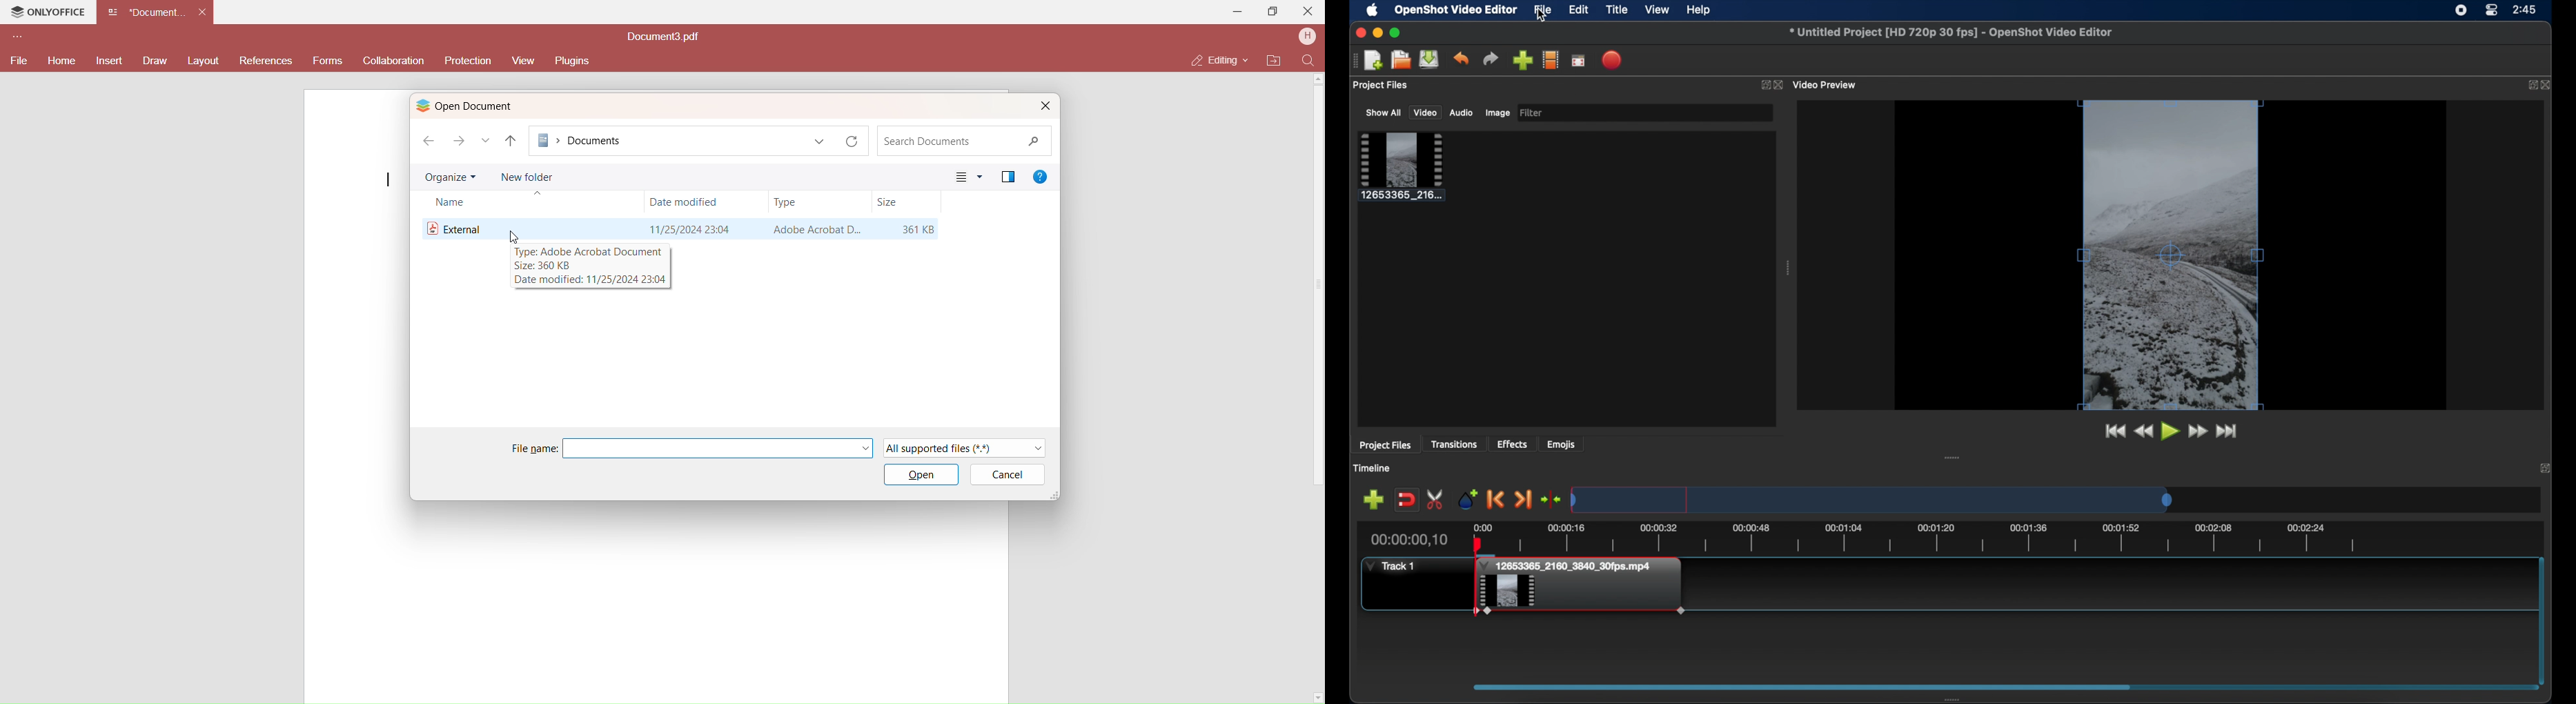 This screenshot has height=728, width=2576. What do you see at coordinates (1513, 444) in the screenshot?
I see `effects` at bounding box center [1513, 444].